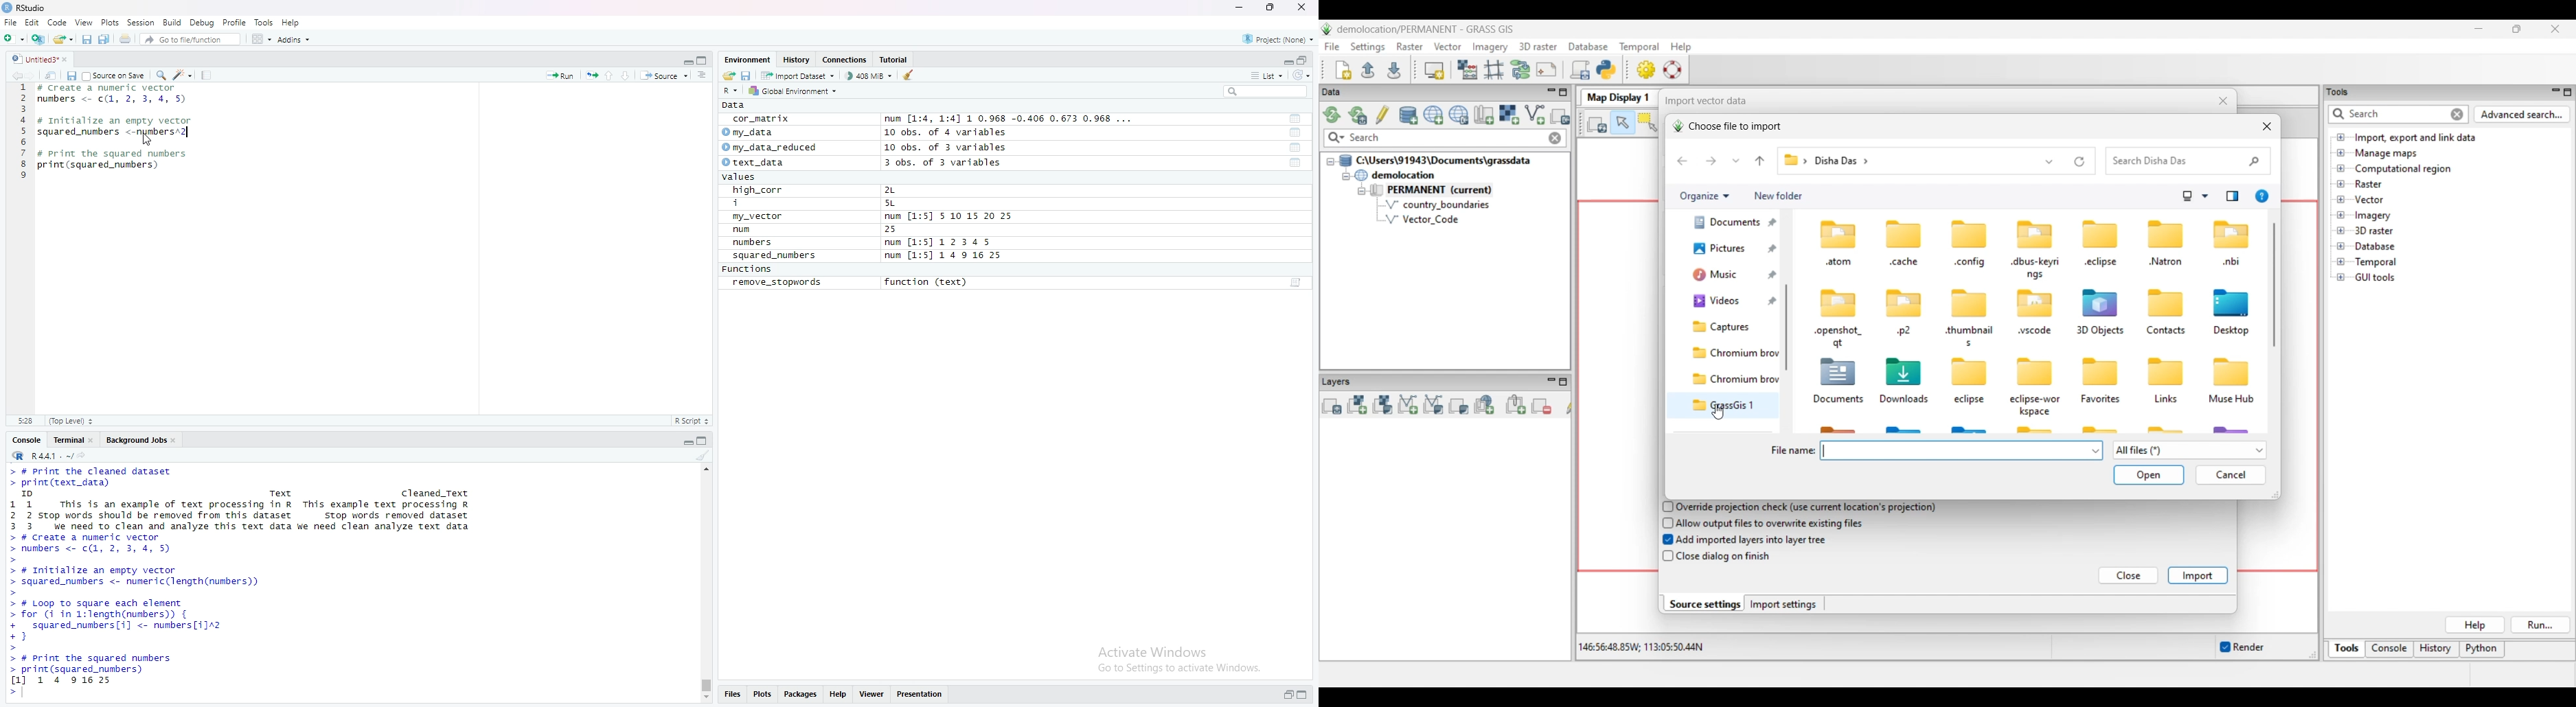  I want to click on values, so click(743, 178).